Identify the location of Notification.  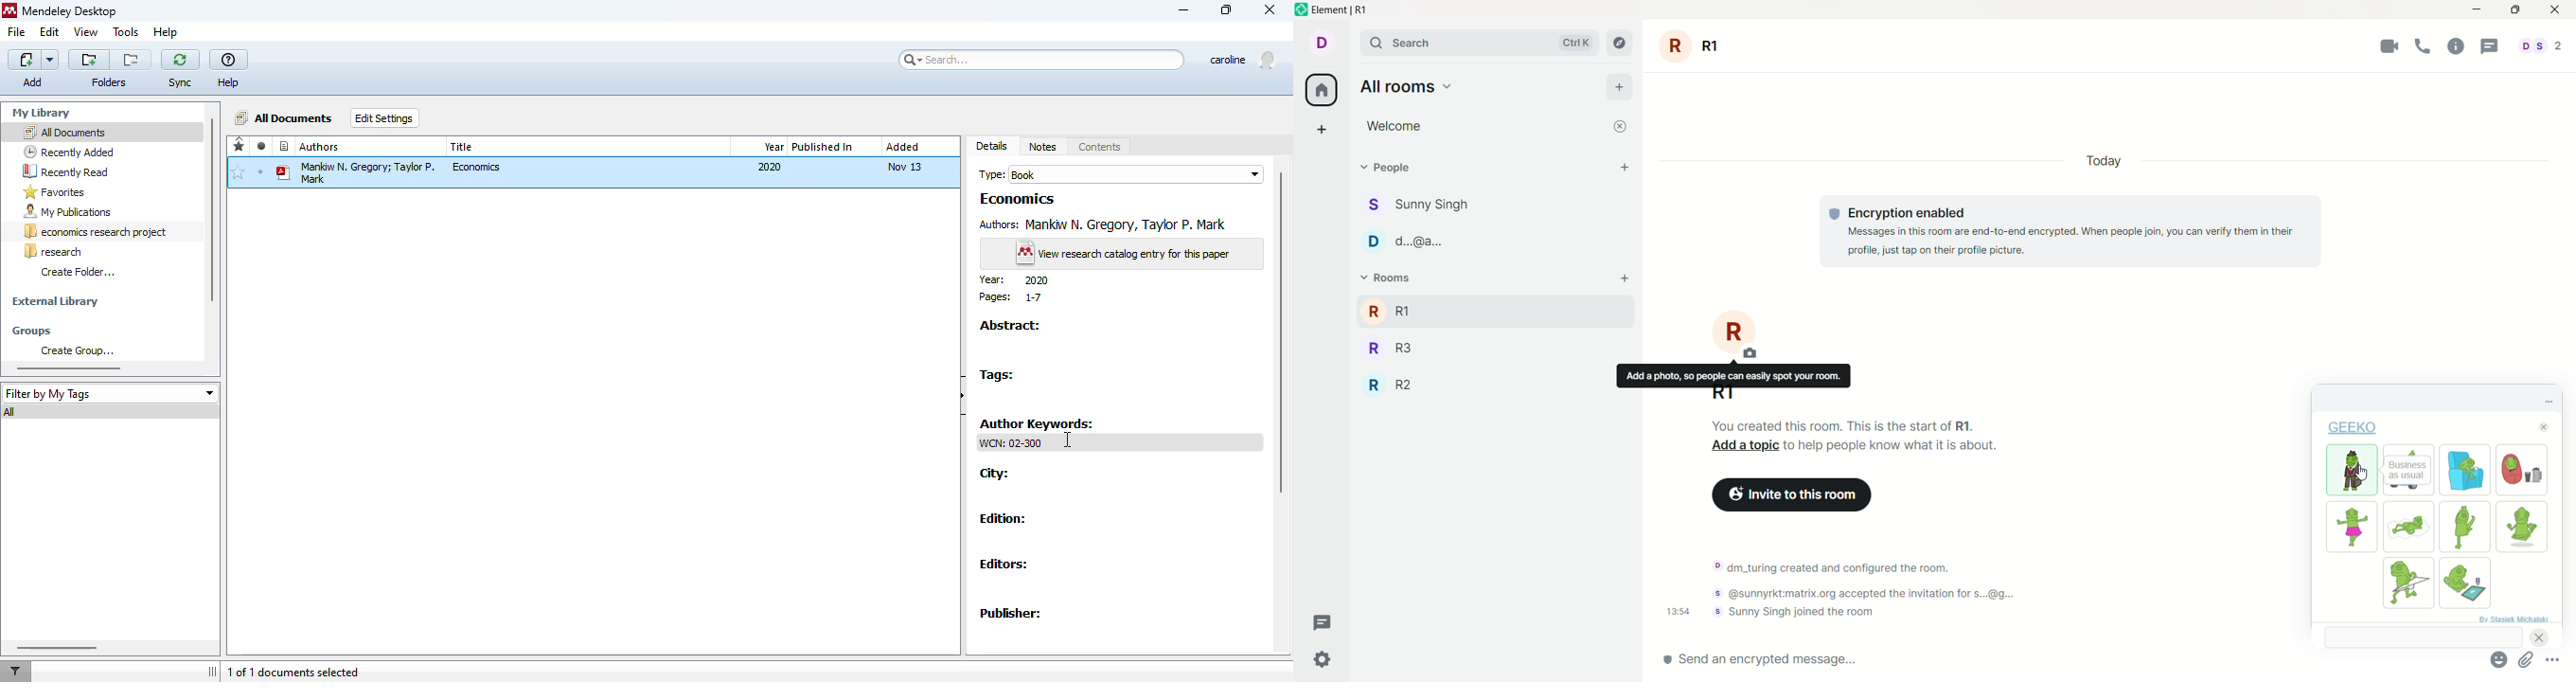
(1831, 568).